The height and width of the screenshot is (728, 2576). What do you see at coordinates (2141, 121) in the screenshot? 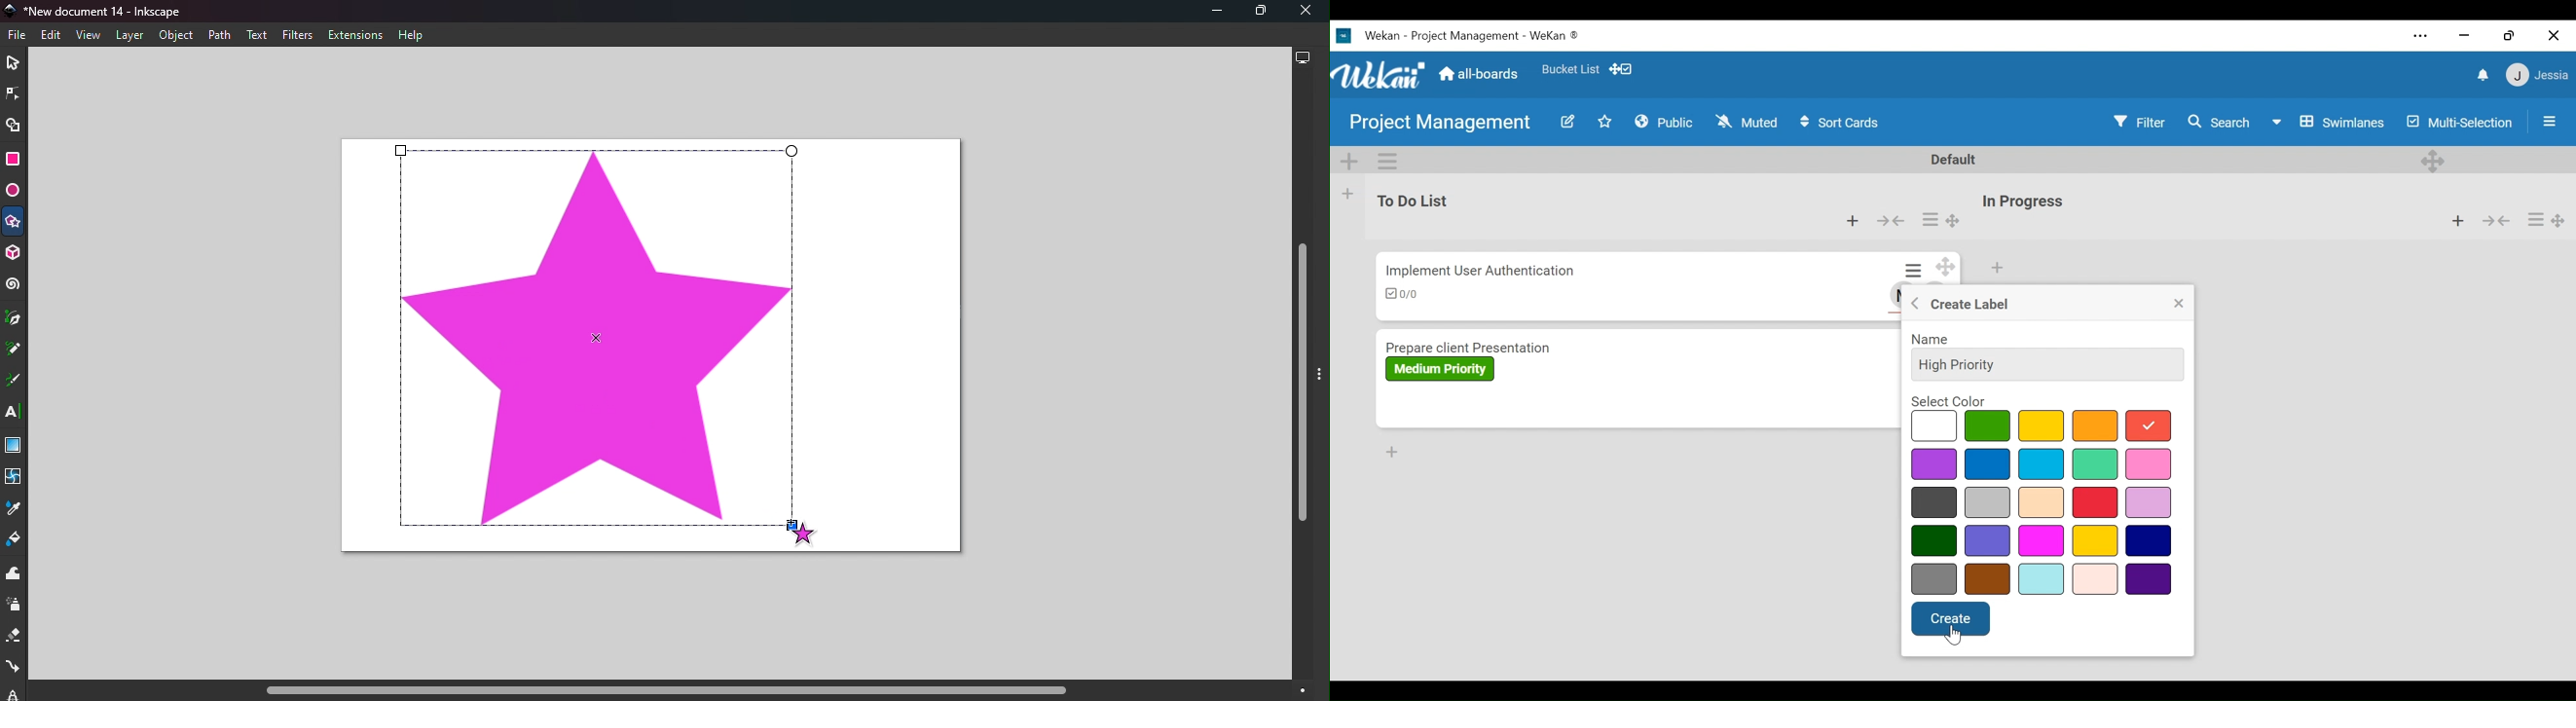
I see `Filter` at bounding box center [2141, 121].